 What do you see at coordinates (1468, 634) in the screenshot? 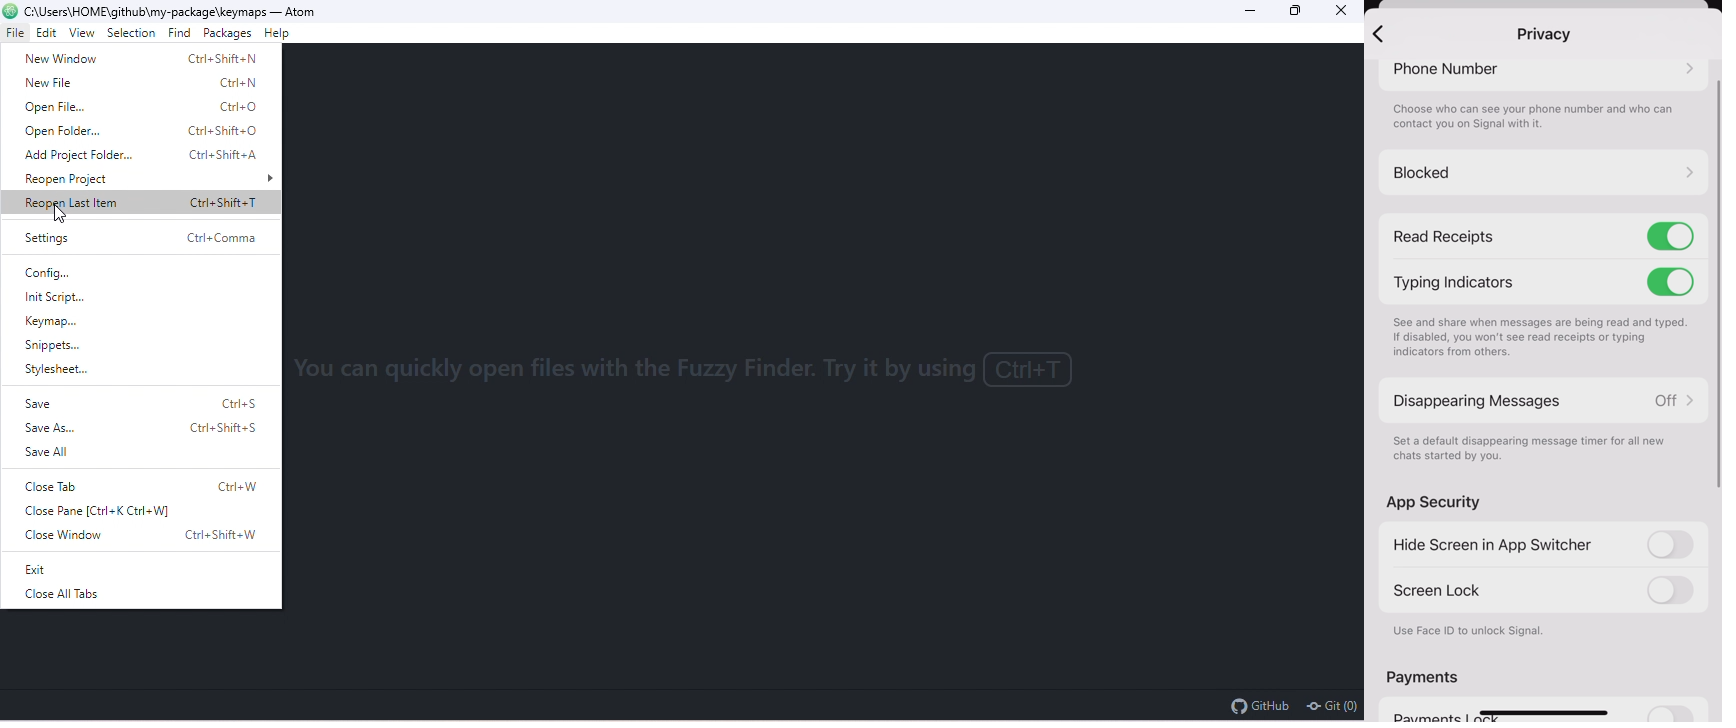
I see `information text` at bounding box center [1468, 634].